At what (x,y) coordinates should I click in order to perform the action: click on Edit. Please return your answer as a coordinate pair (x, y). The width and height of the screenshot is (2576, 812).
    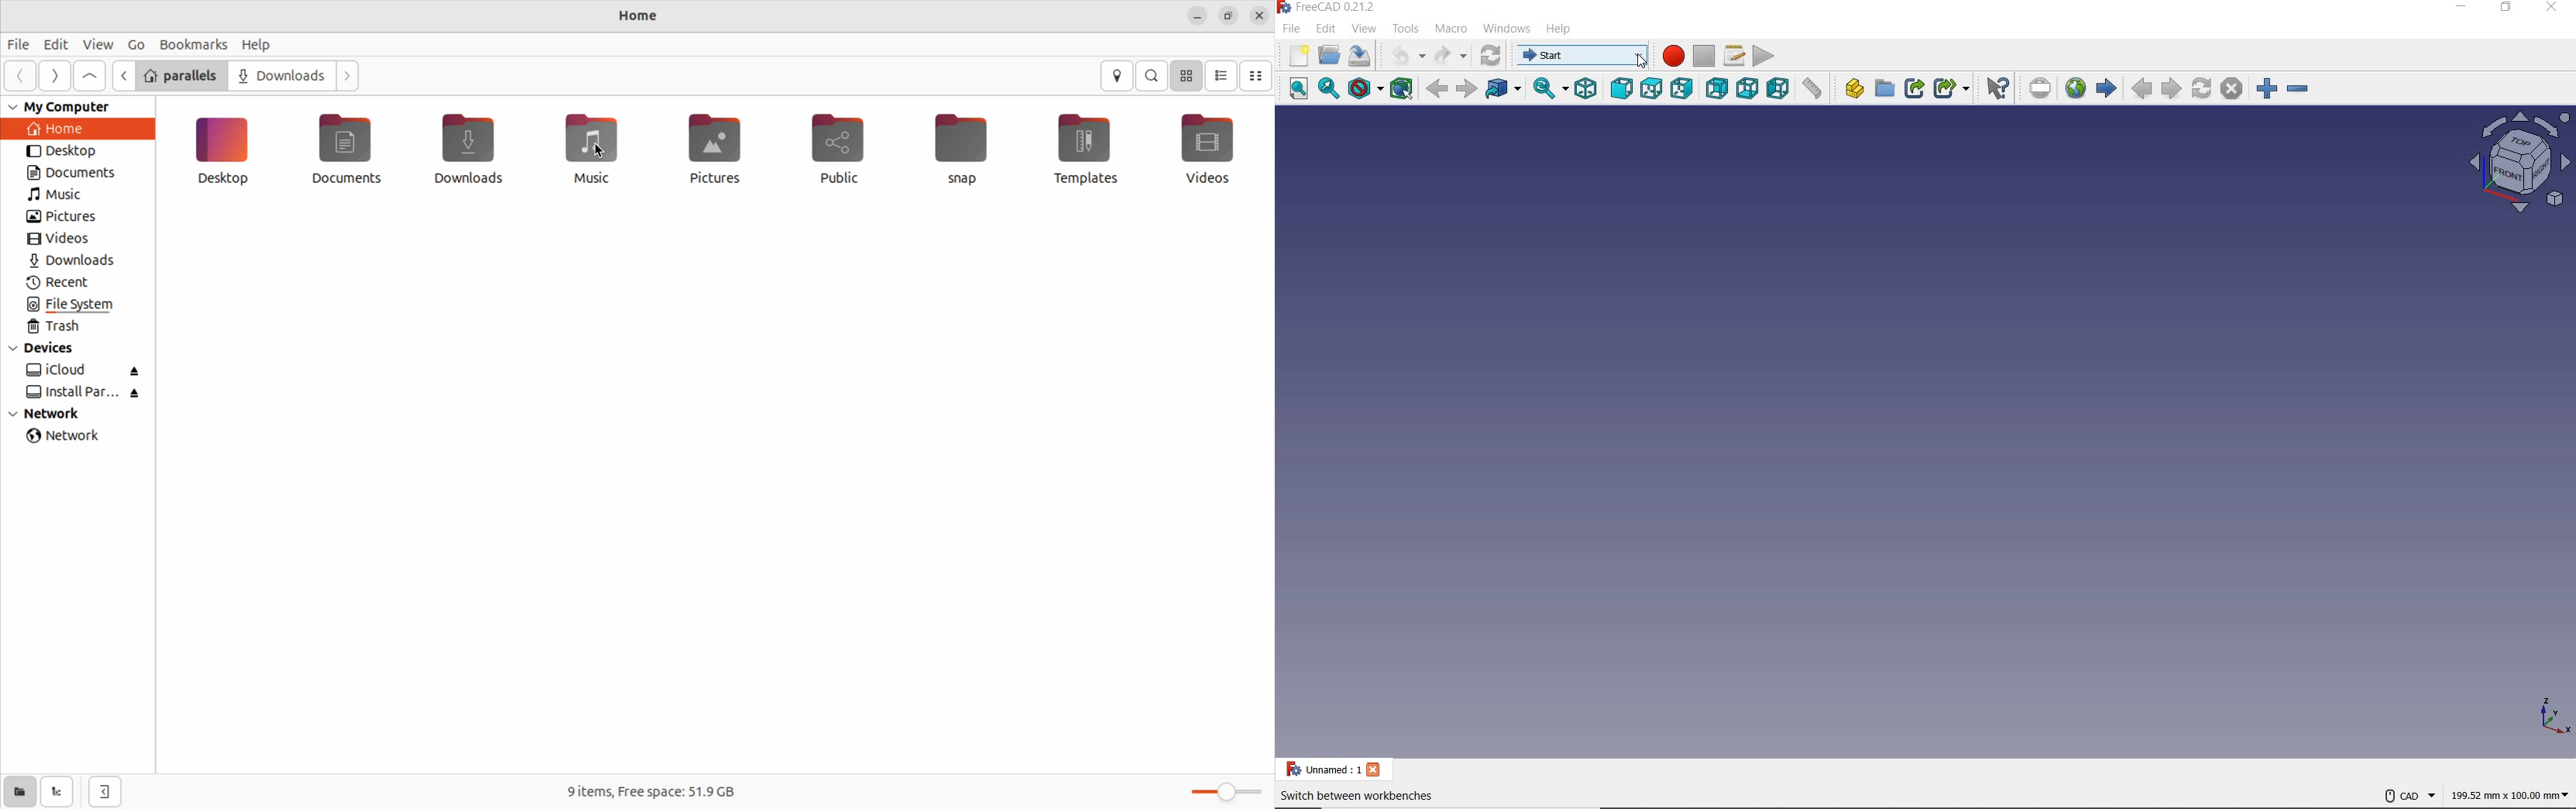
    Looking at the image, I should click on (52, 43).